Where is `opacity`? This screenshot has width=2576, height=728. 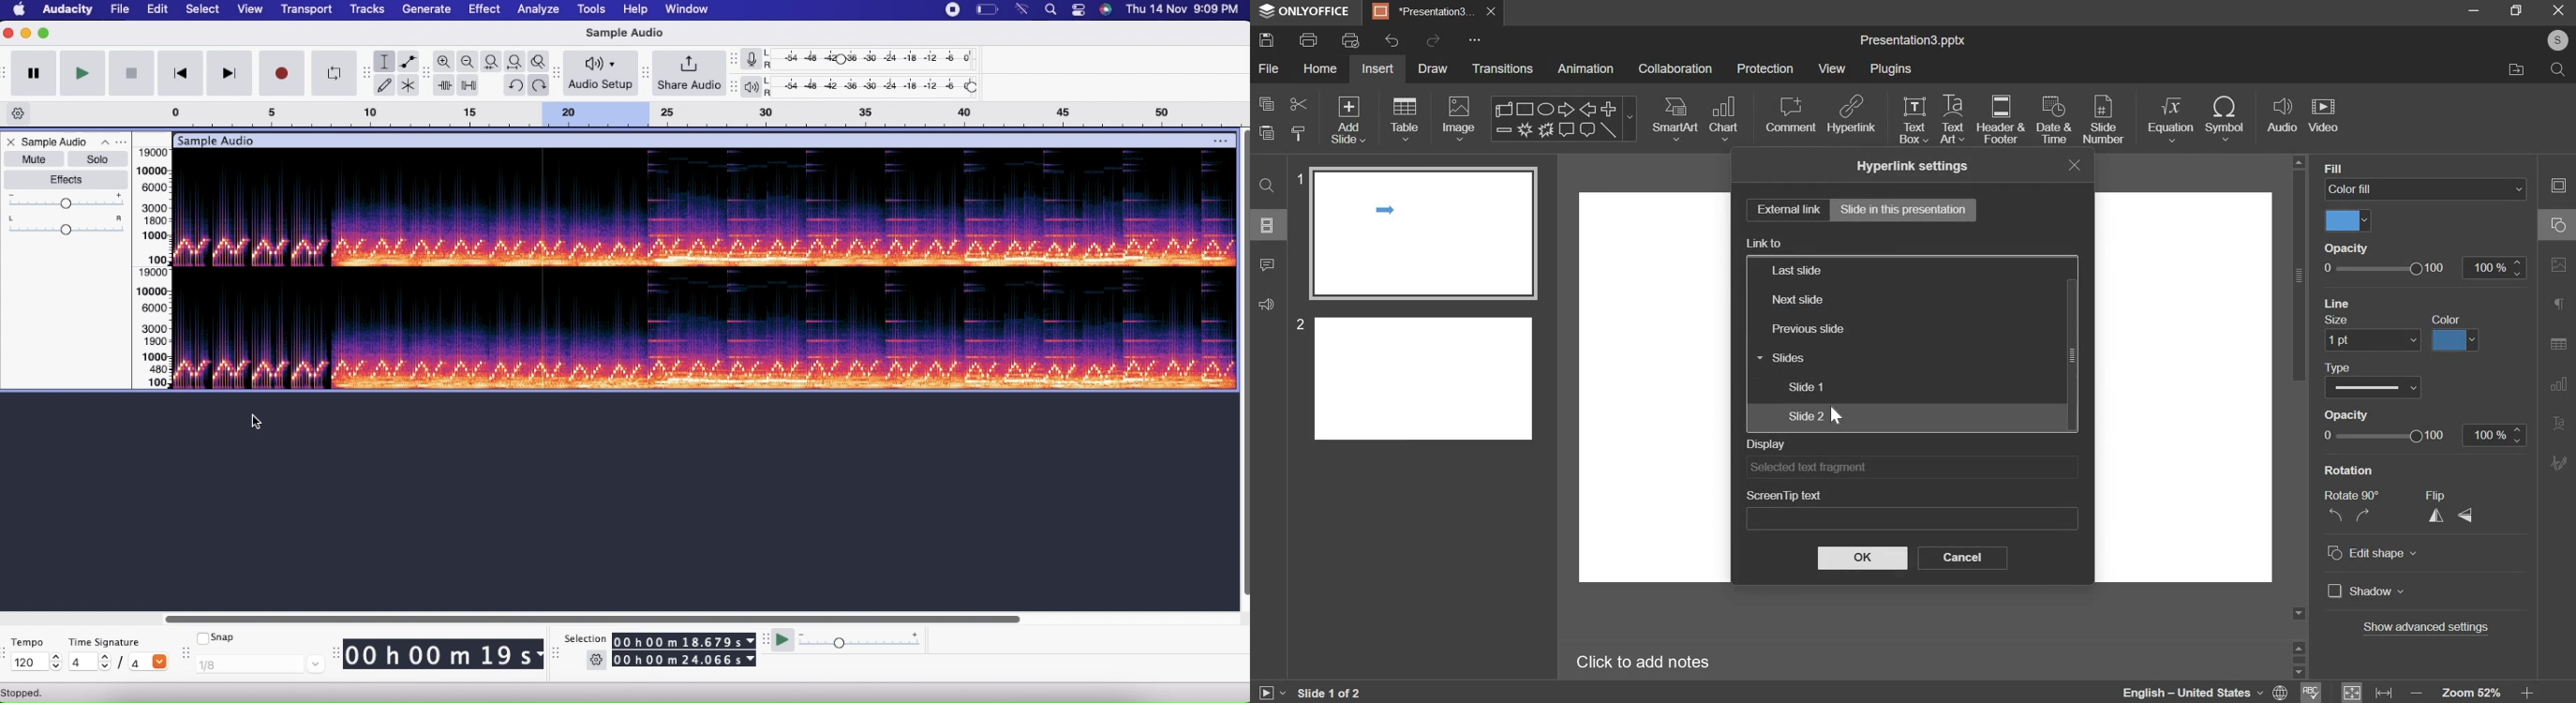 opacity is located at coordinates (2345, 415).